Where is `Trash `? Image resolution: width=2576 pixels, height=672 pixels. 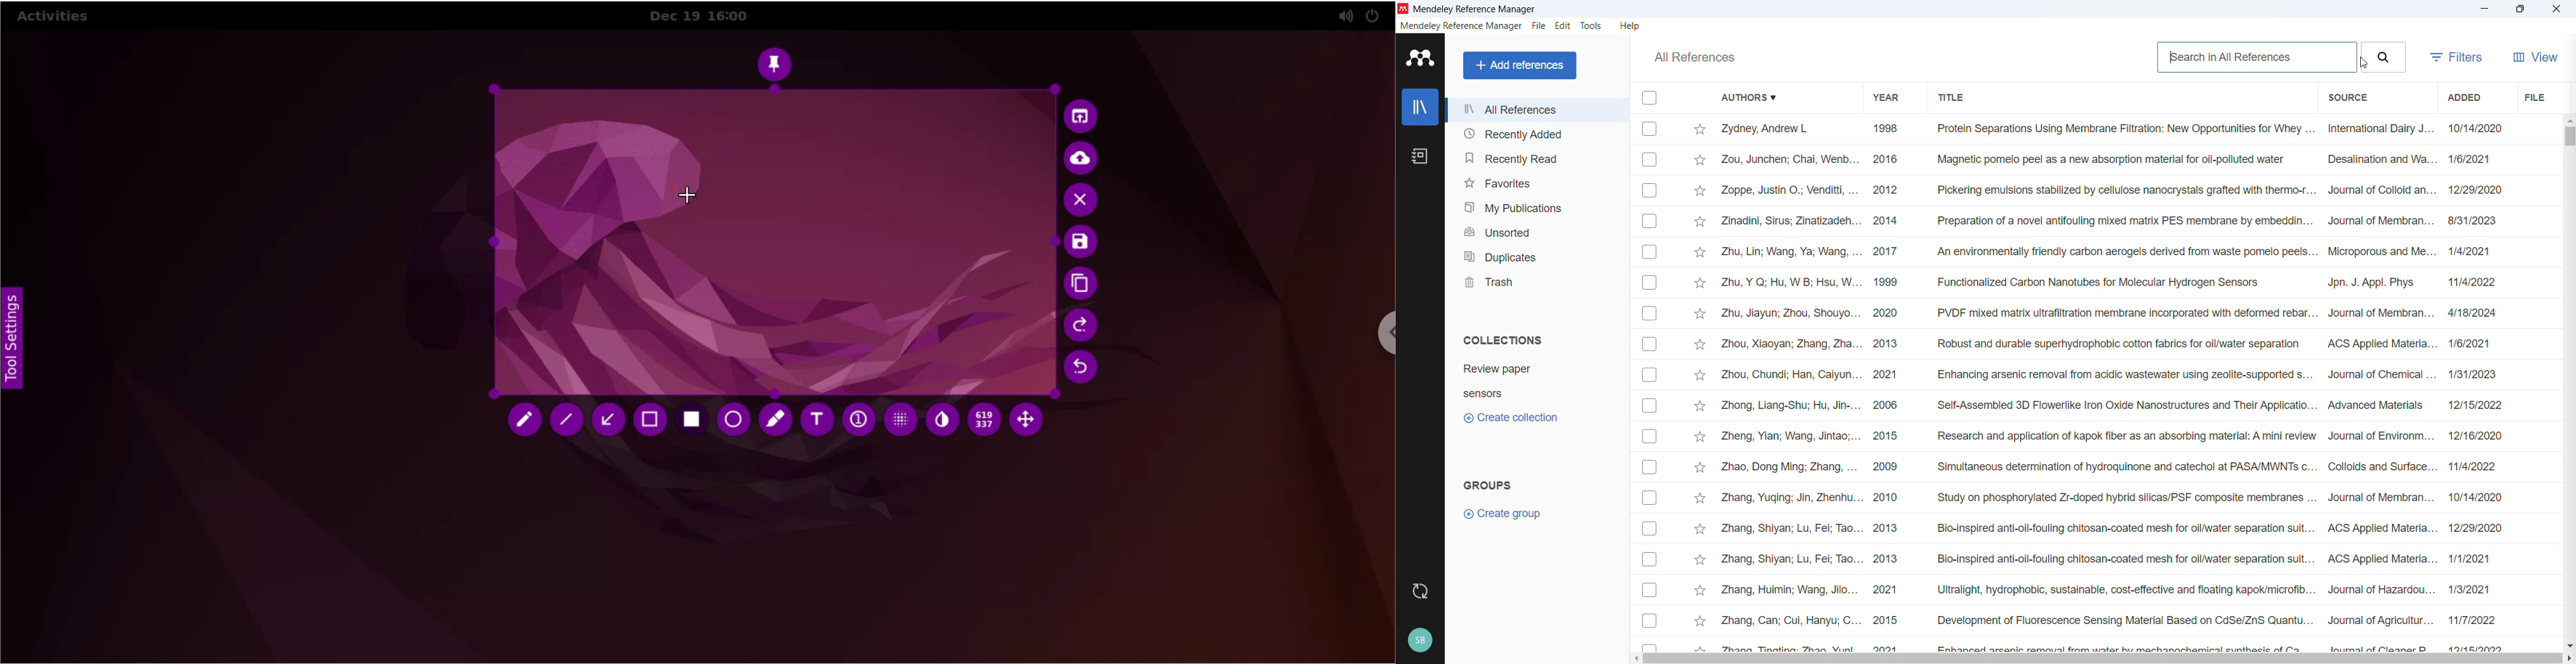 Trash  is located at coordinates (1536, 280).